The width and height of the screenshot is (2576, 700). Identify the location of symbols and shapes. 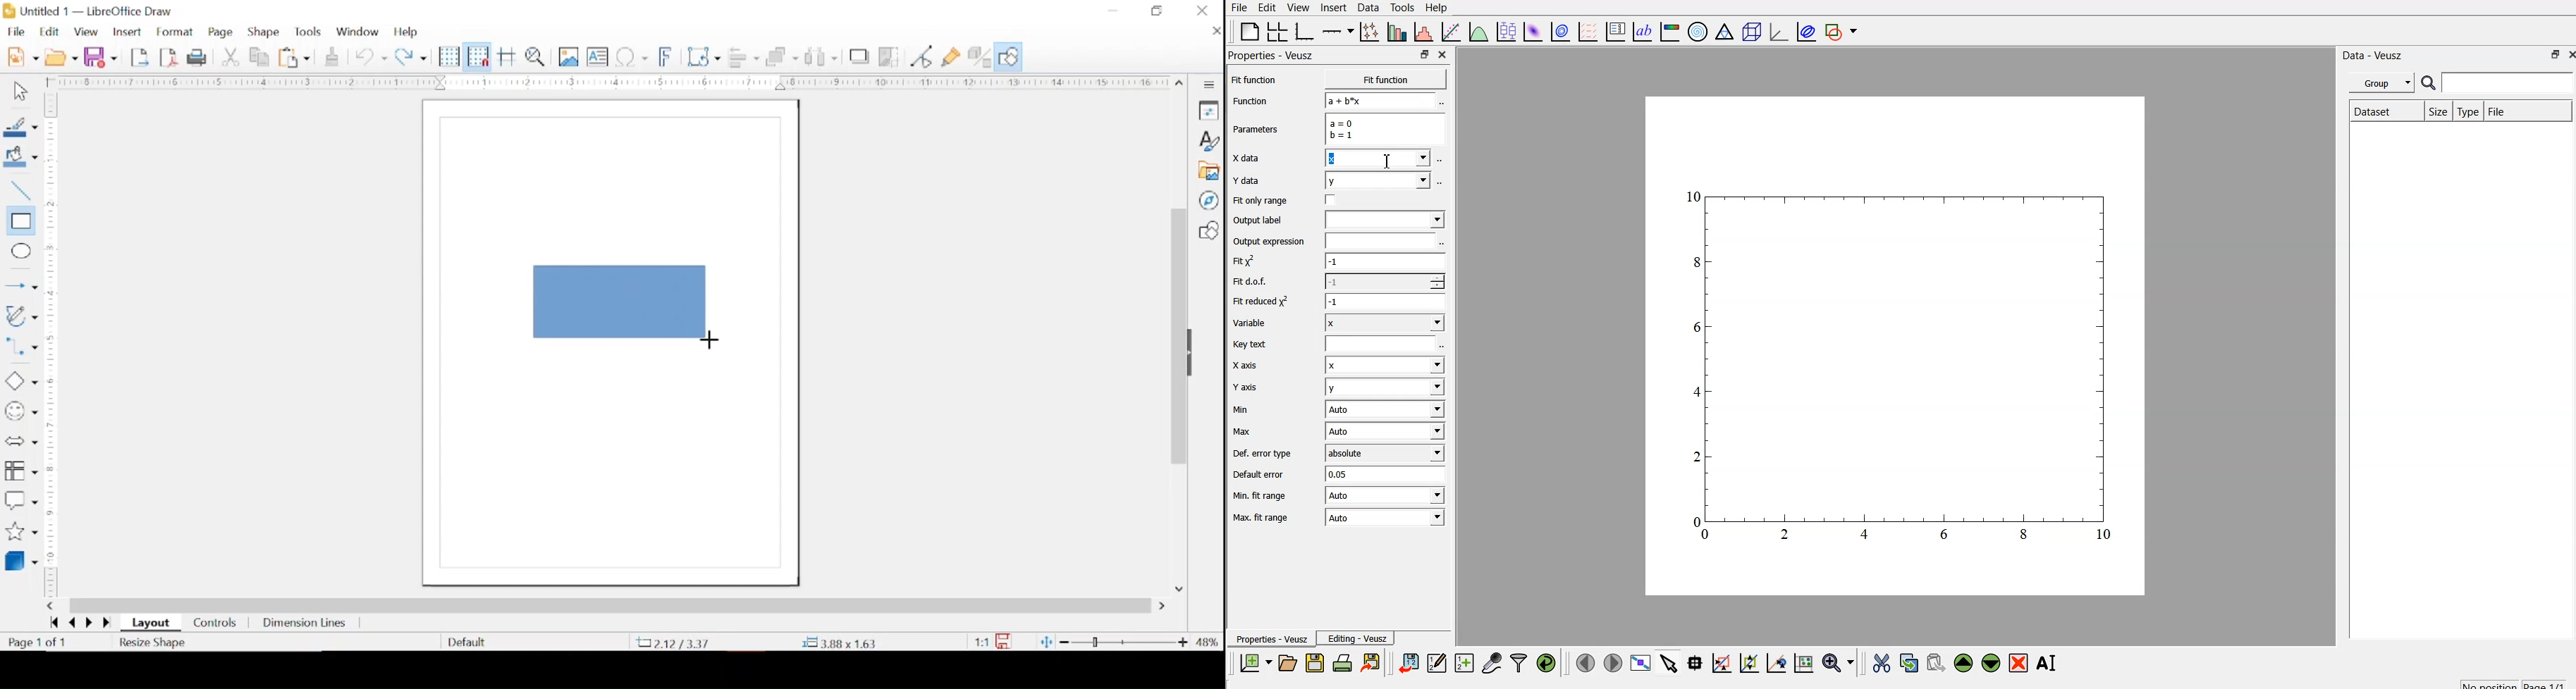
(20, 411).